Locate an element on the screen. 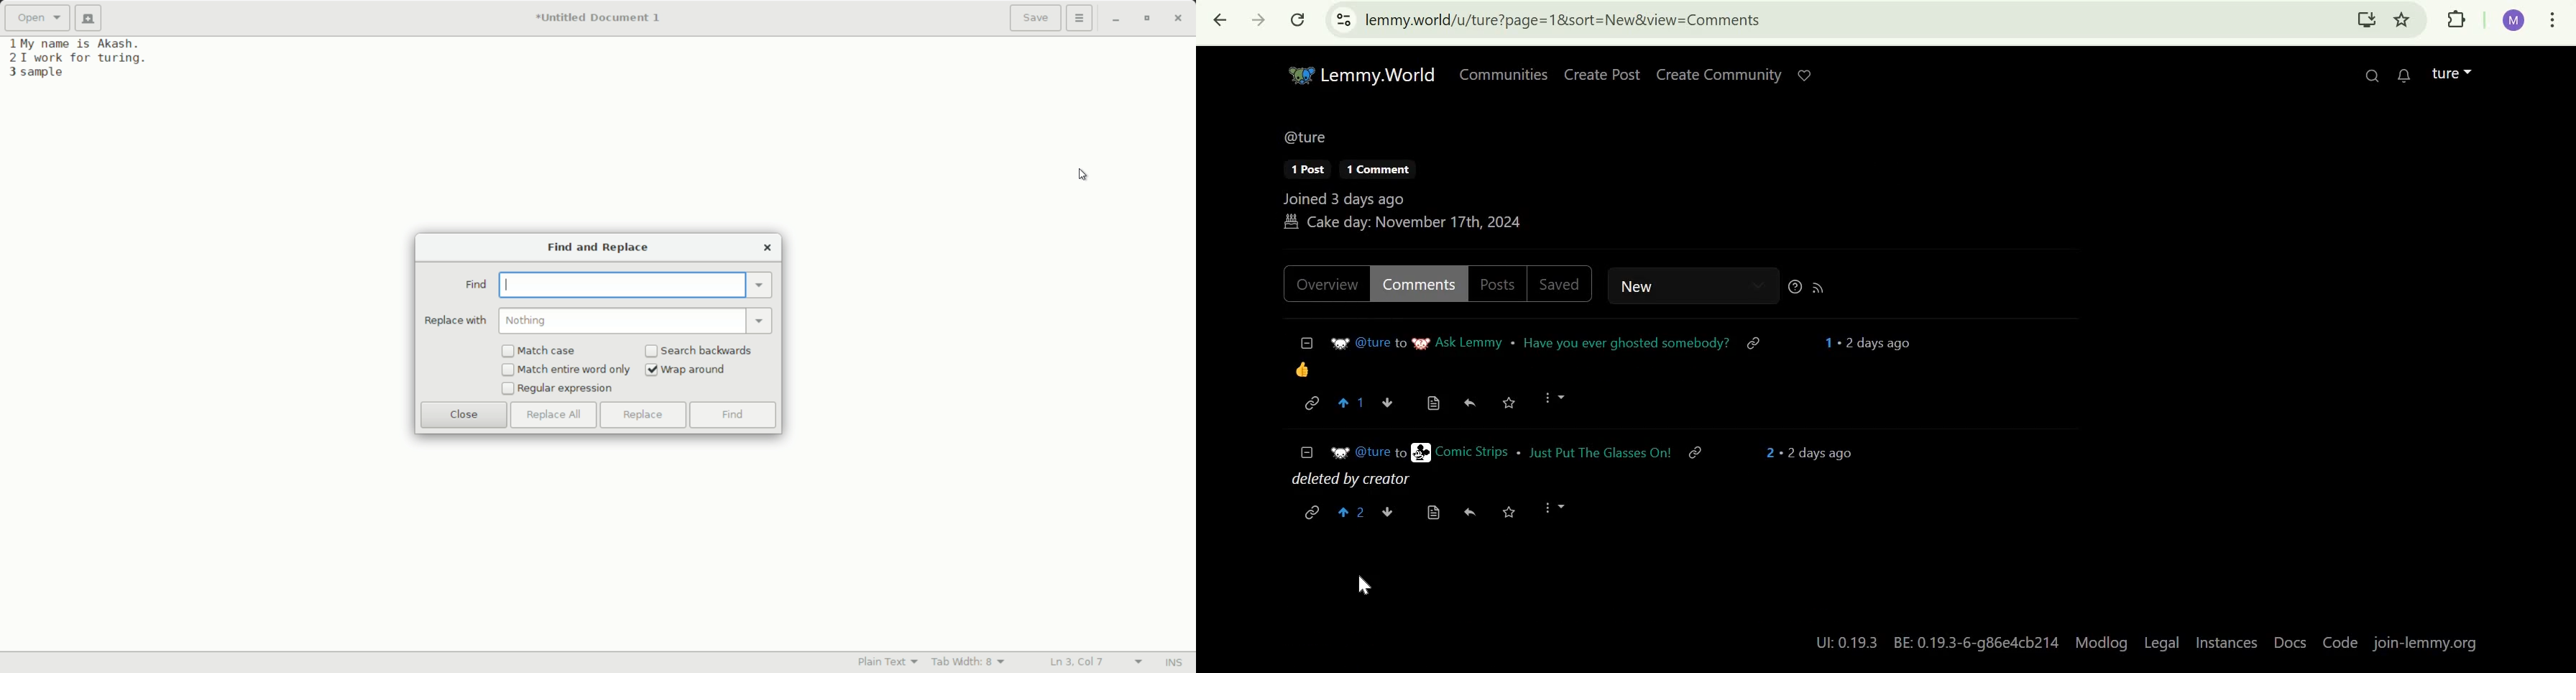 The image size is (2576, 700). UI: 0.19.3 is located at coordinates (1844, 643).